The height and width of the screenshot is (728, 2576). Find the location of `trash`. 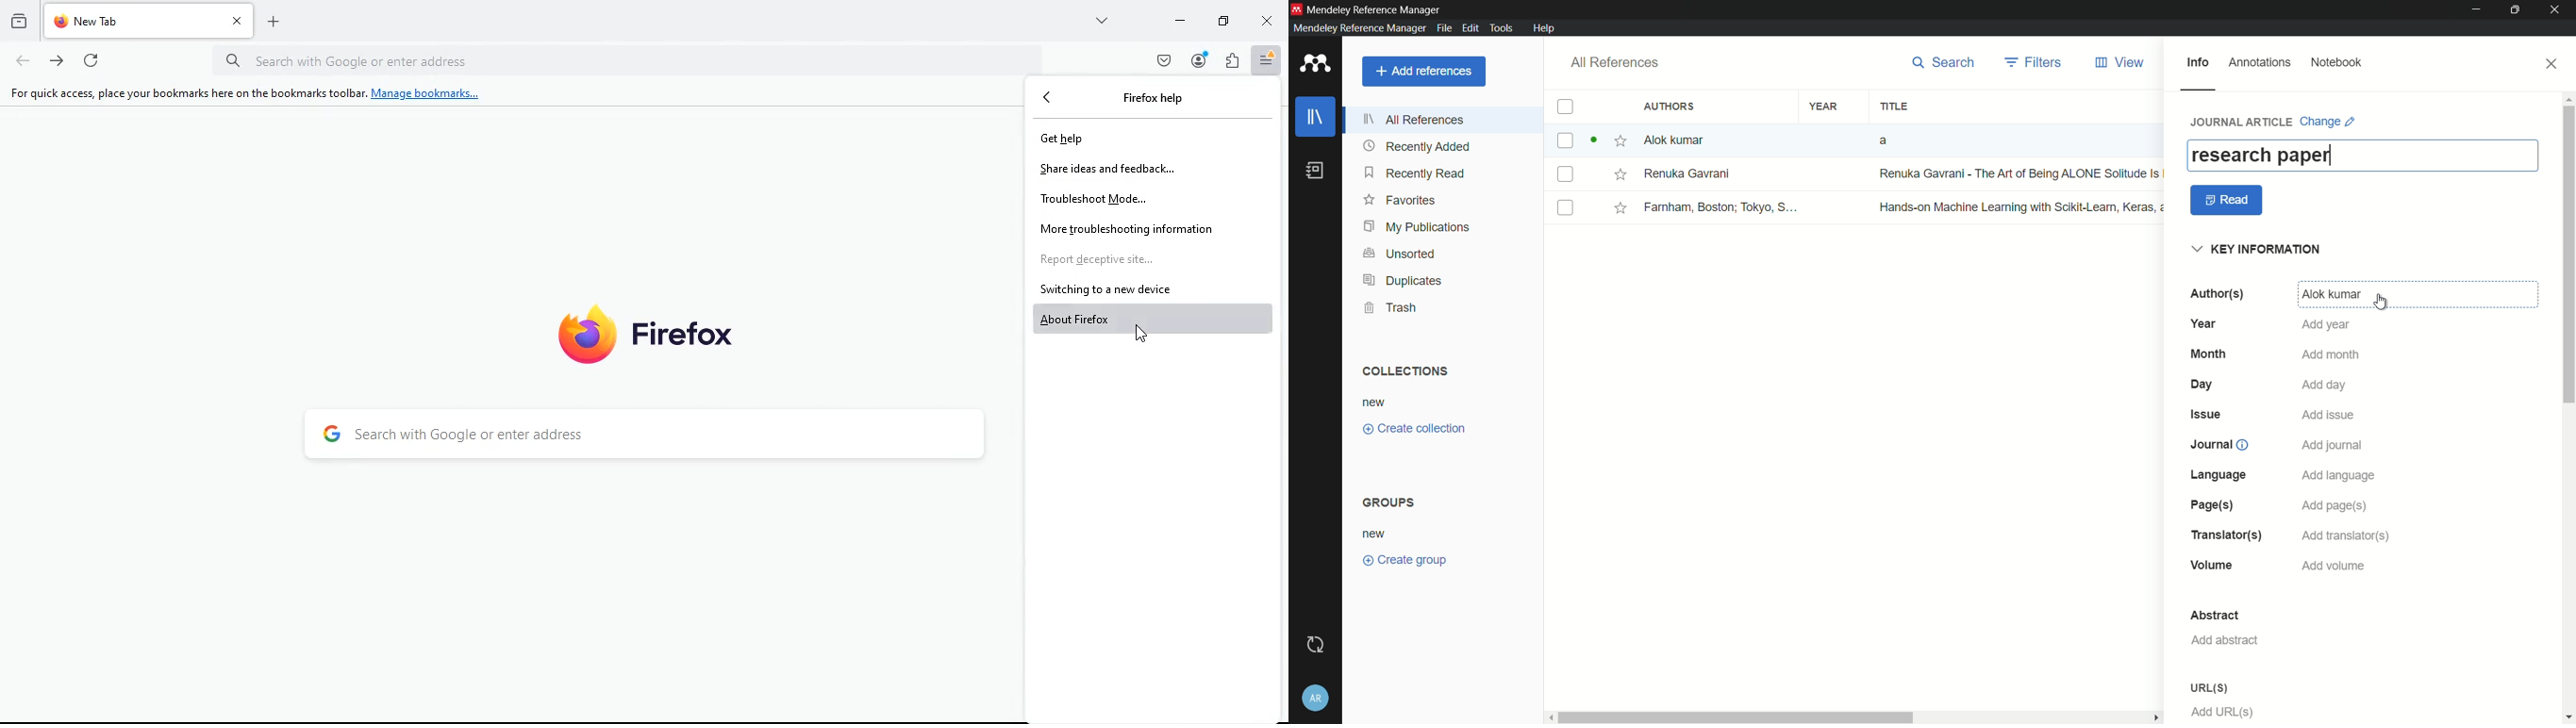

trash is located at coordinates (1392, 307).